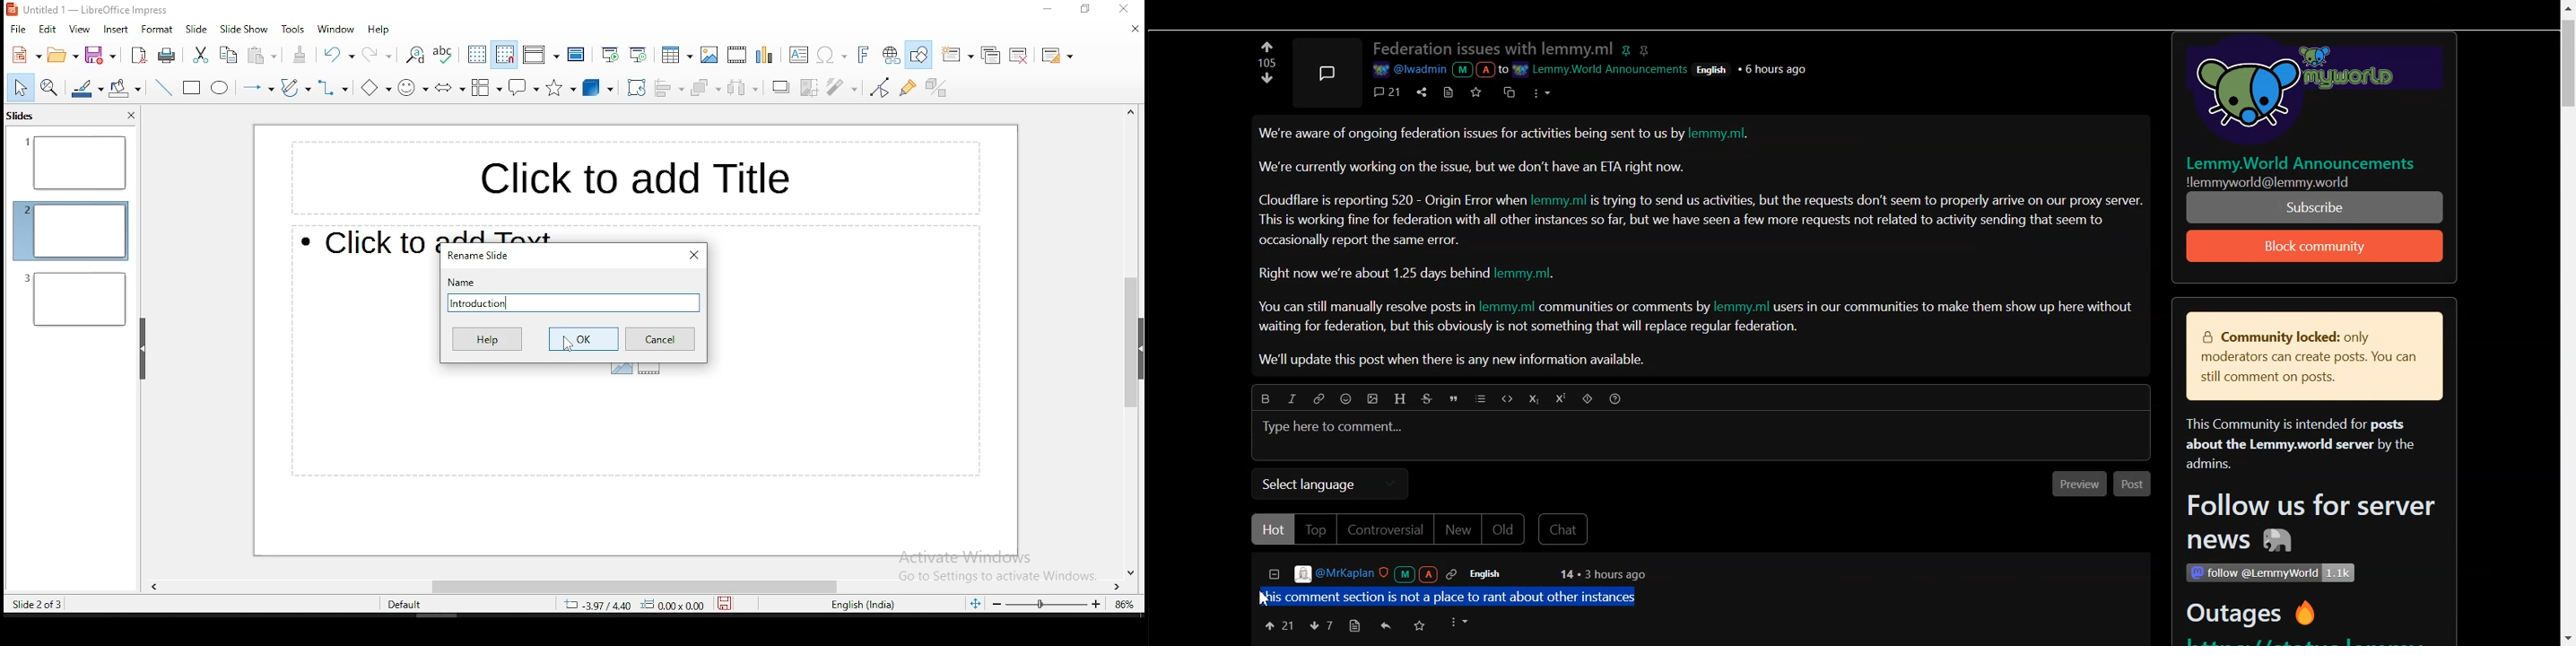 The height and width of the screenshot is (672, 2576). I want to click on | Lemmy.World Announcements, so click(2308, 163).